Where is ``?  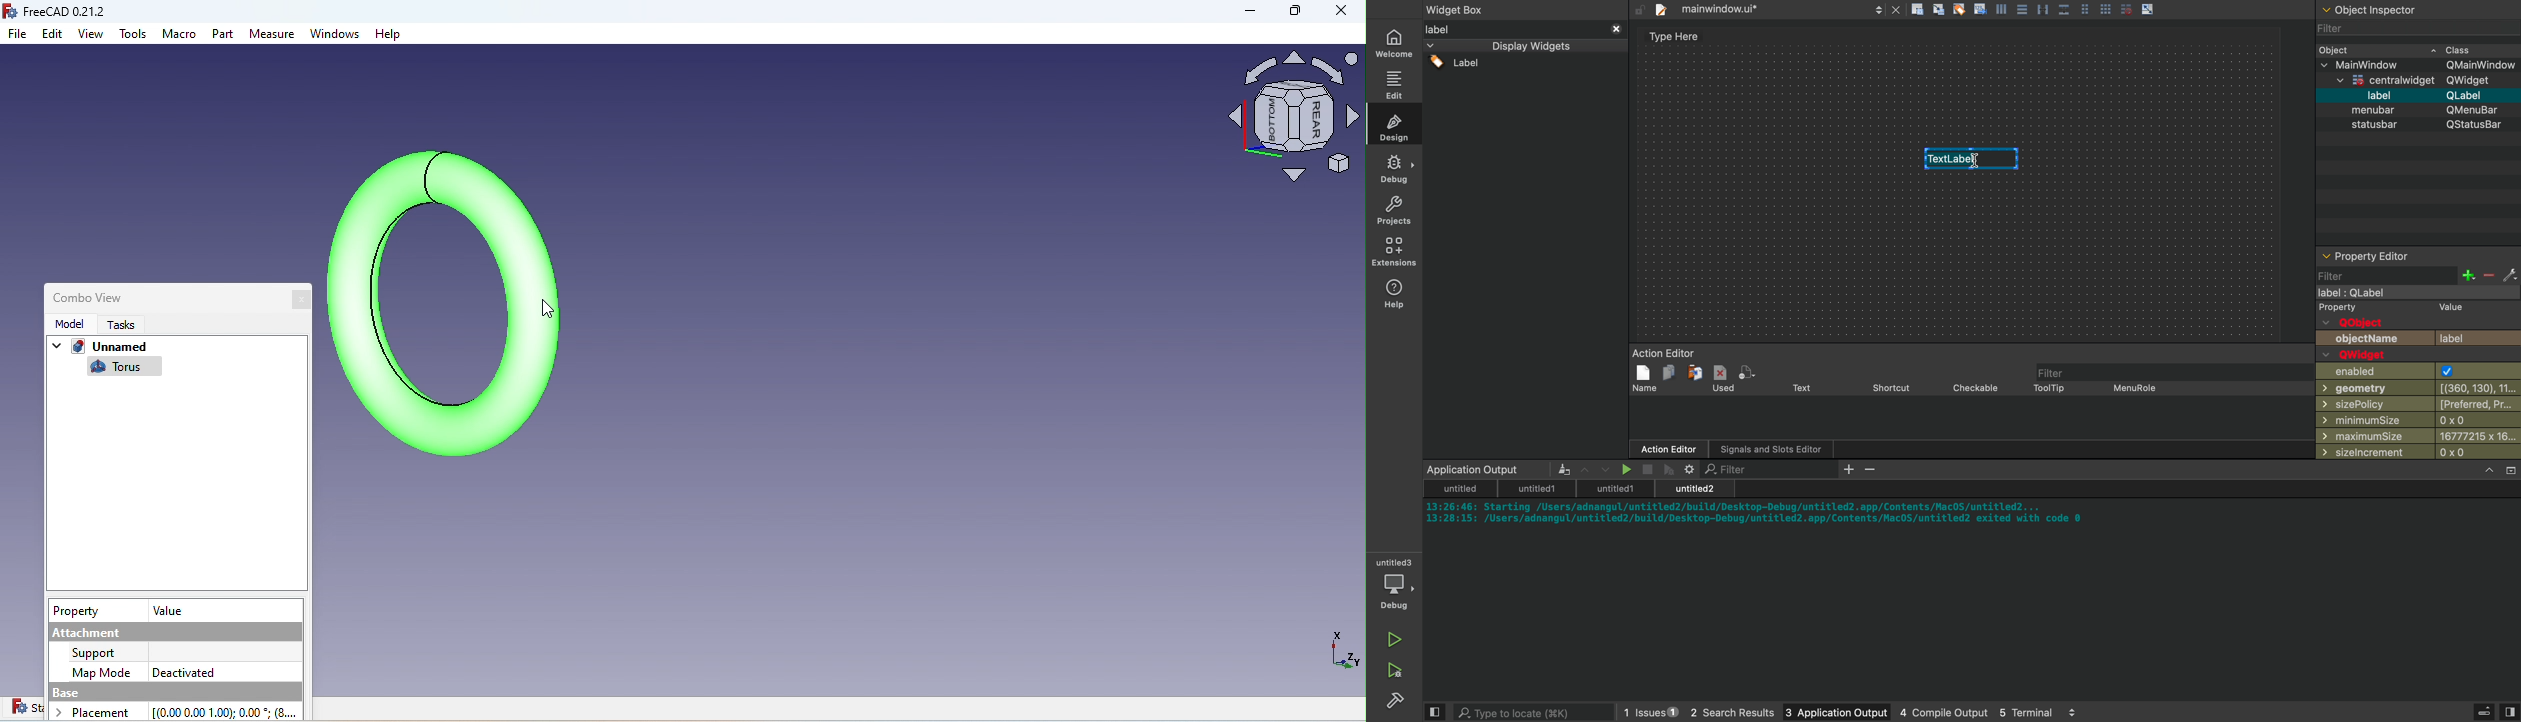
 is located at coordinates (1397, 702).